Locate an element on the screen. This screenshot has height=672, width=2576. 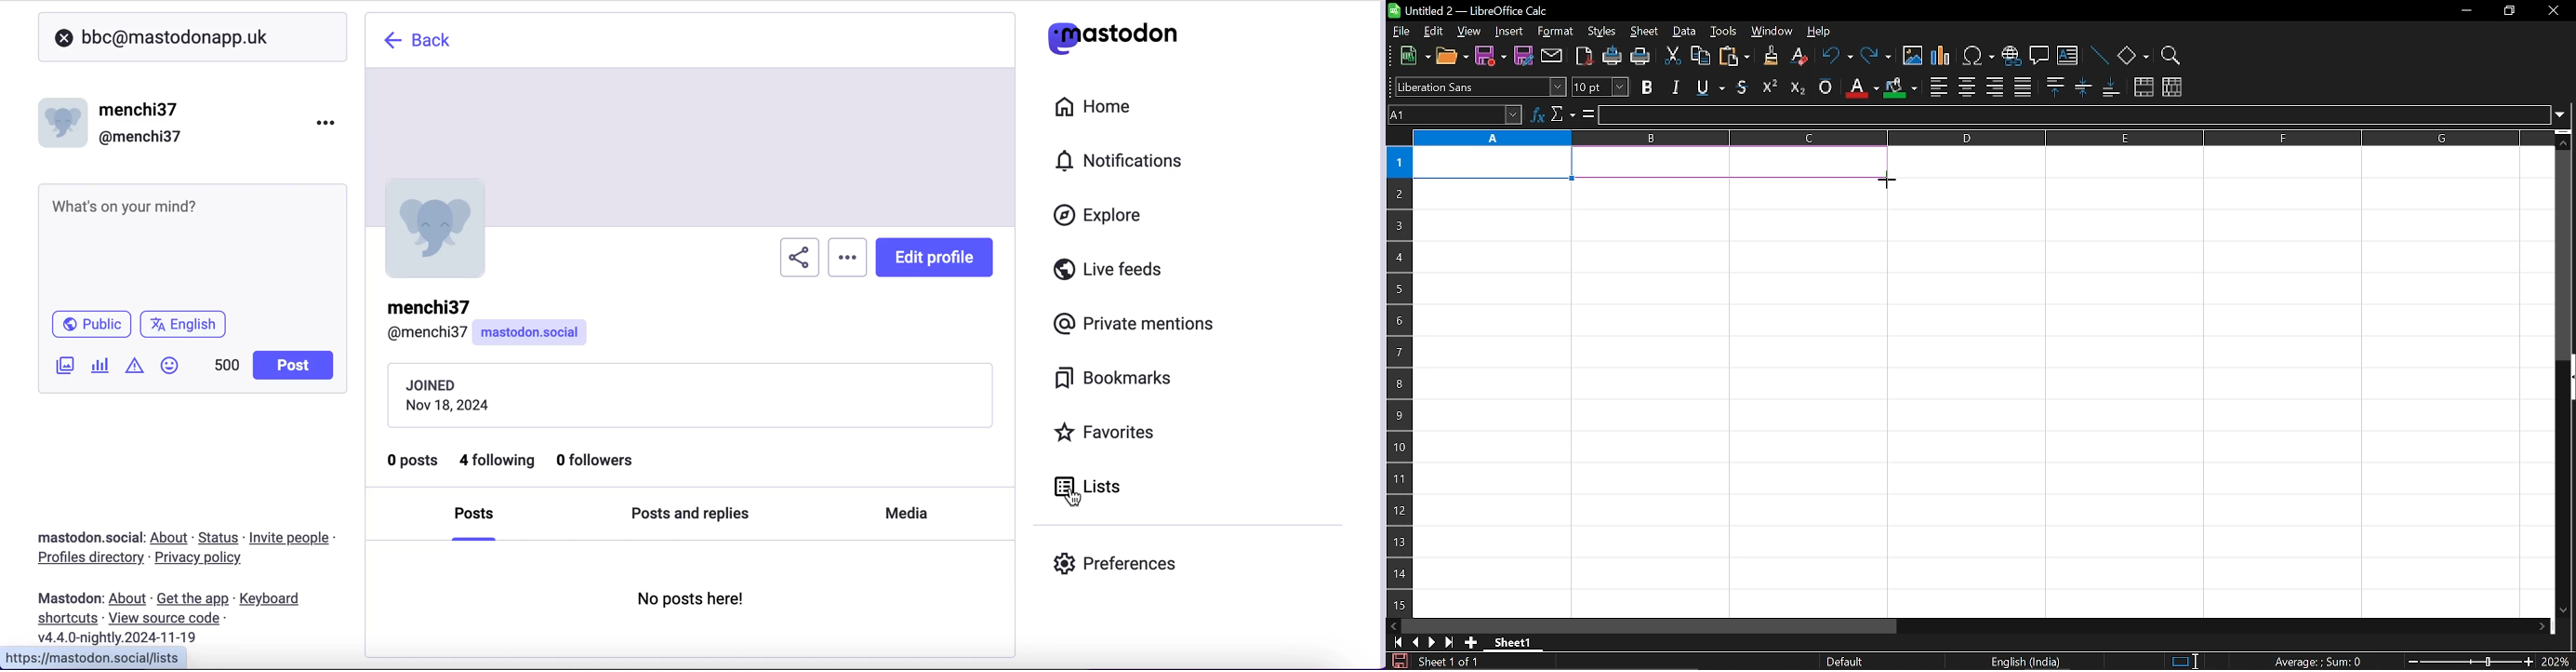
status is located at coordinates (220, 538).